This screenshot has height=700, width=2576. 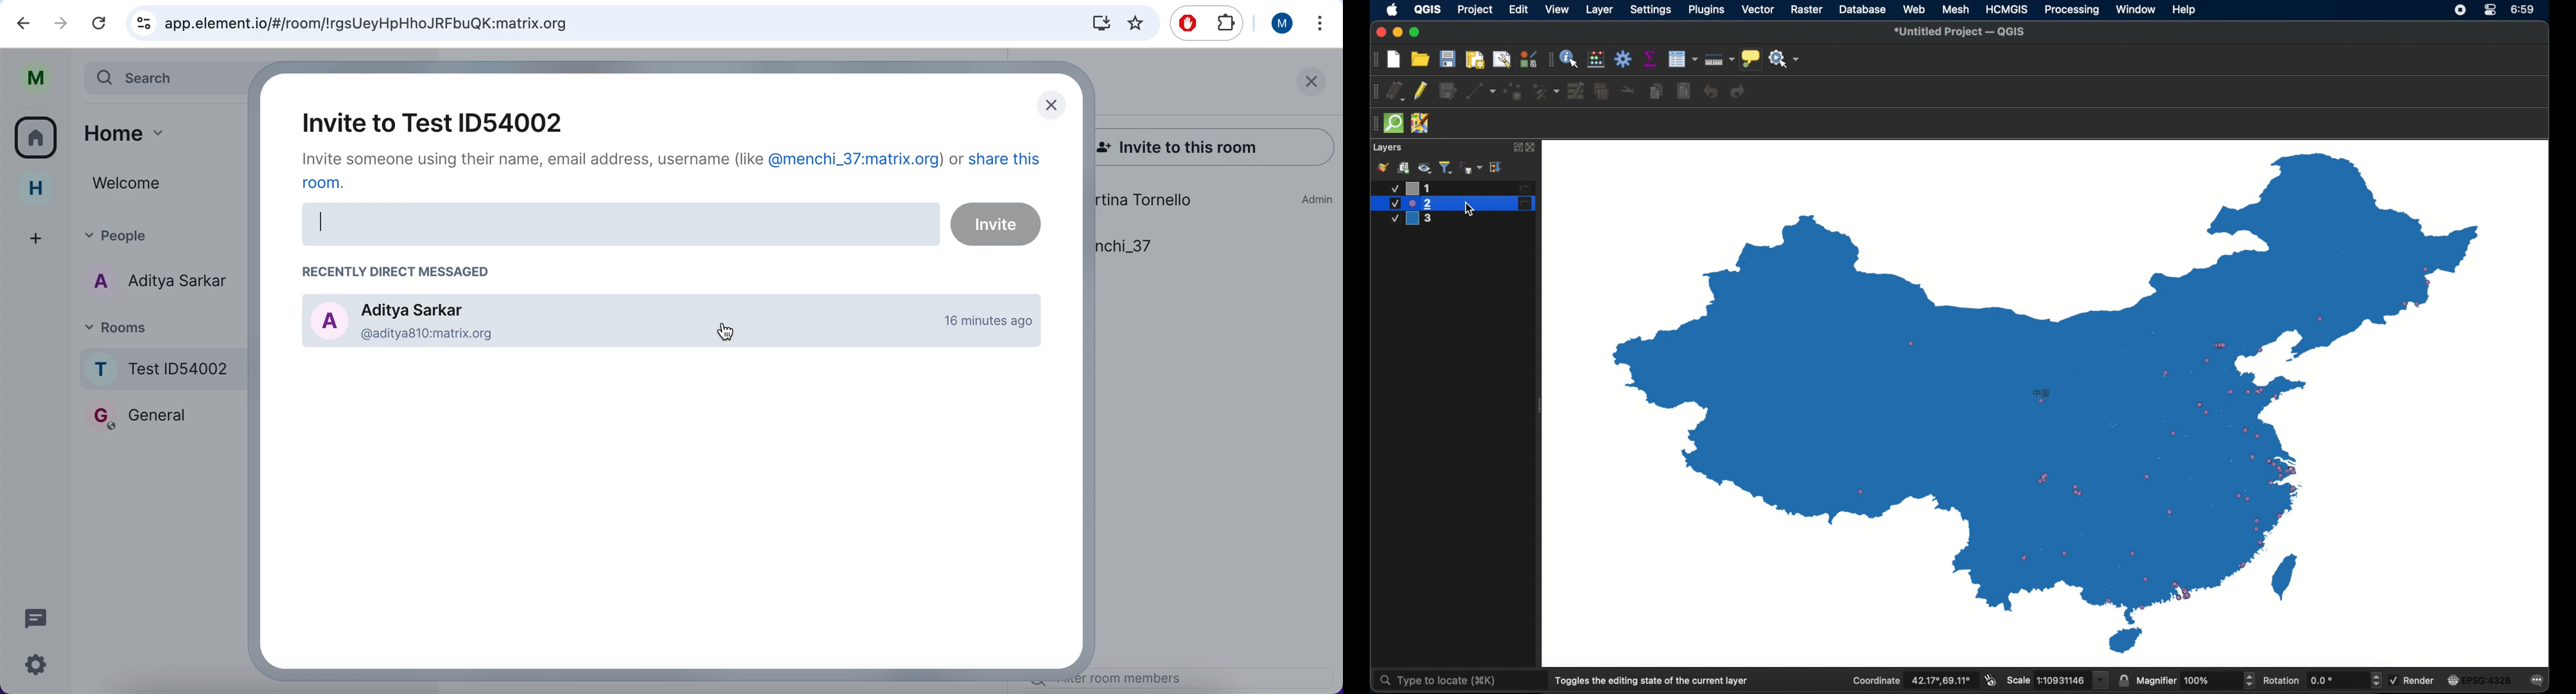 I want to click on window, so click(x=2136, y=10).